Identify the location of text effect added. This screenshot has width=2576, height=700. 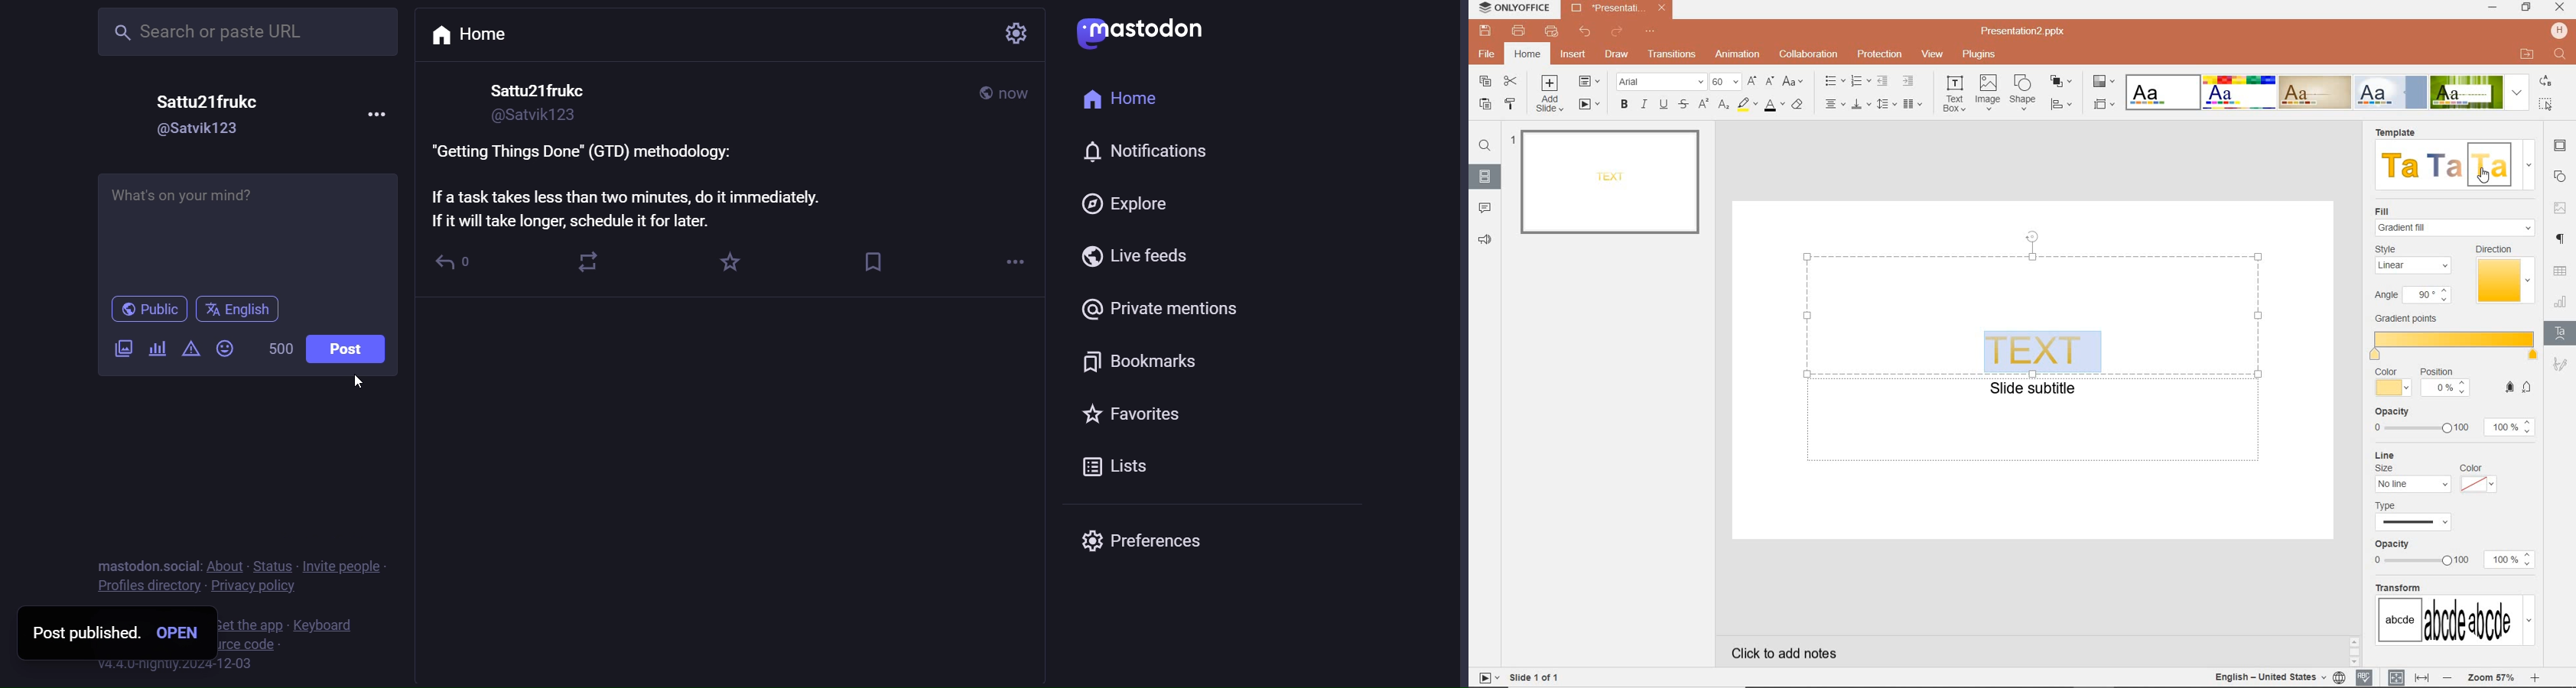
(1608, 179).